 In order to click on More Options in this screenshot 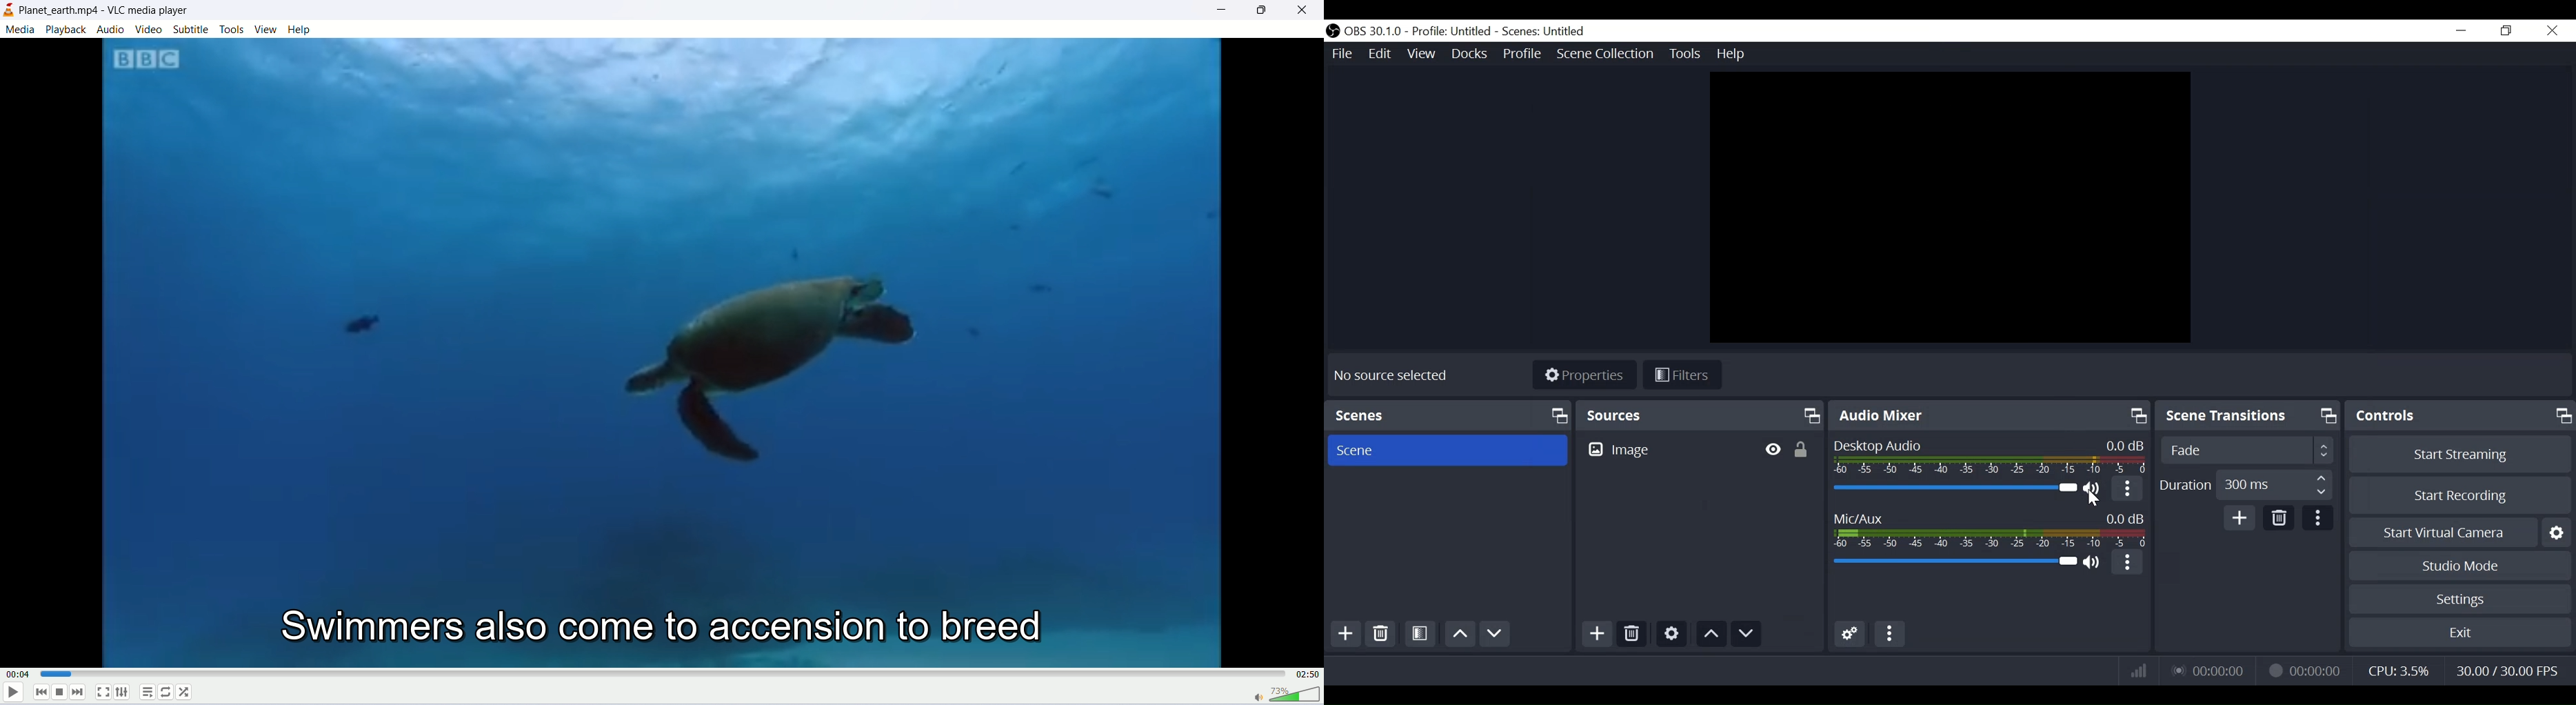, I will do `click(2129, 492)`.